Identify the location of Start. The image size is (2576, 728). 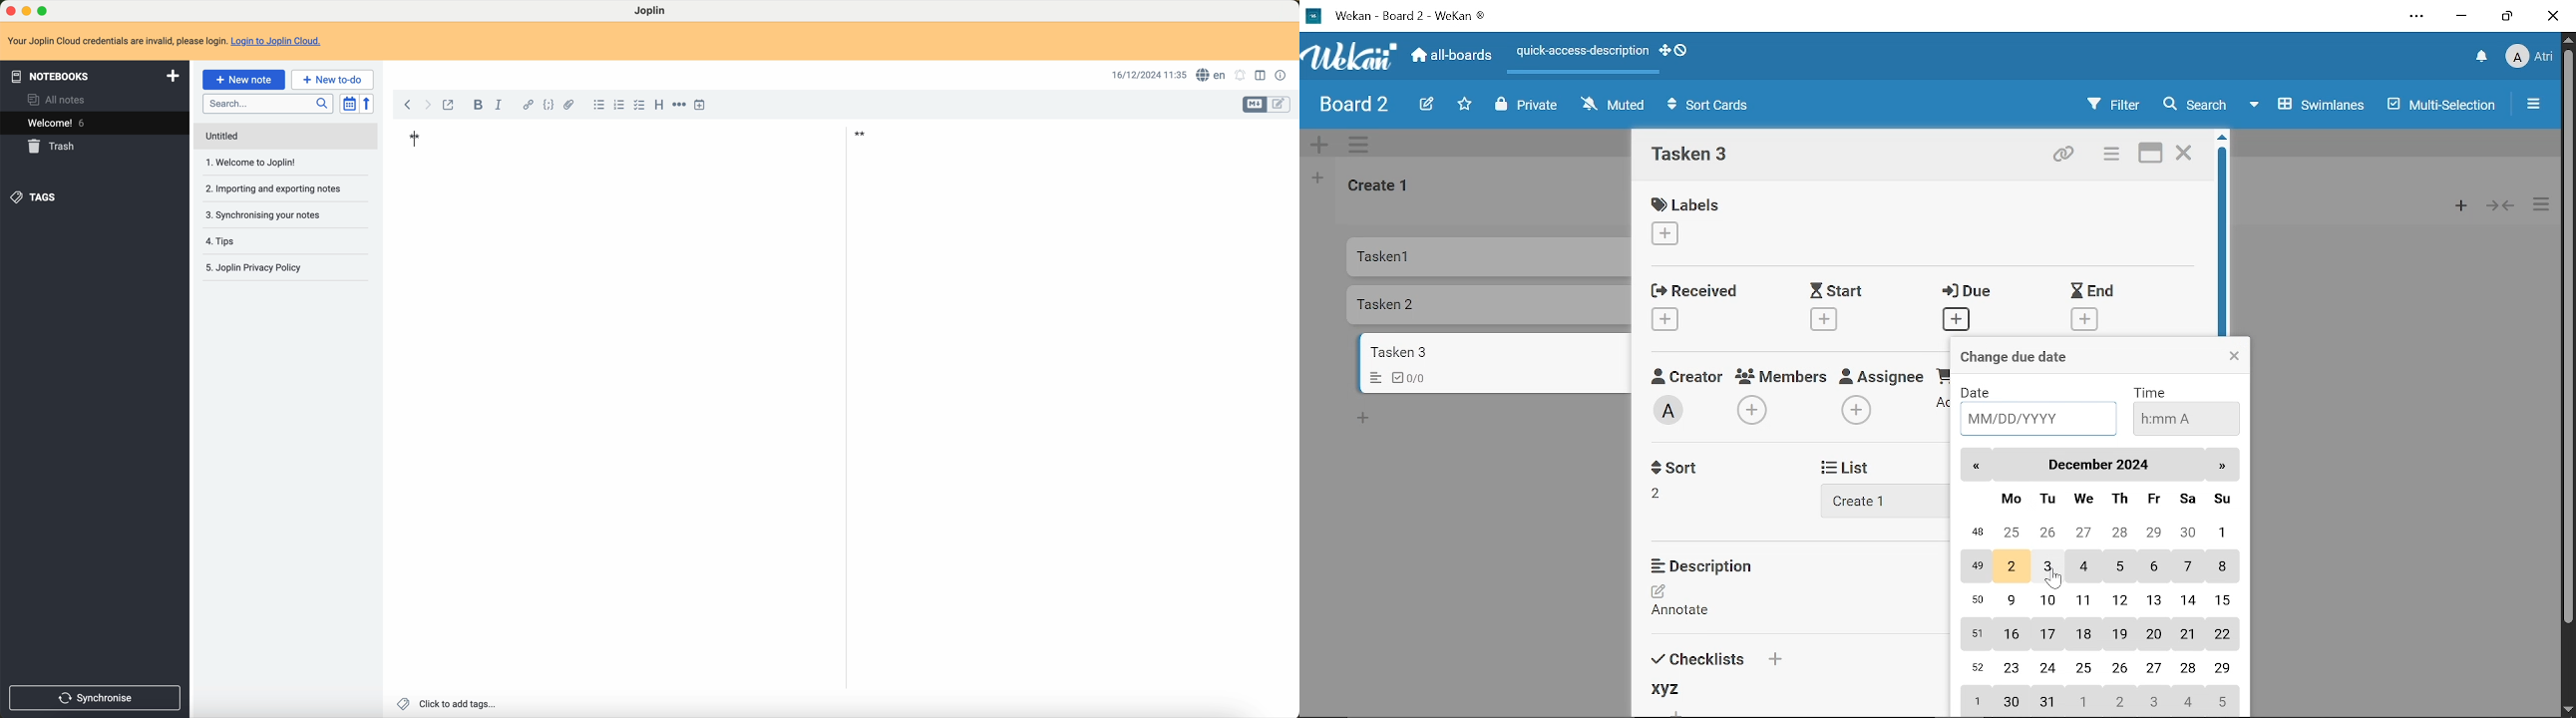
(1842, 290).